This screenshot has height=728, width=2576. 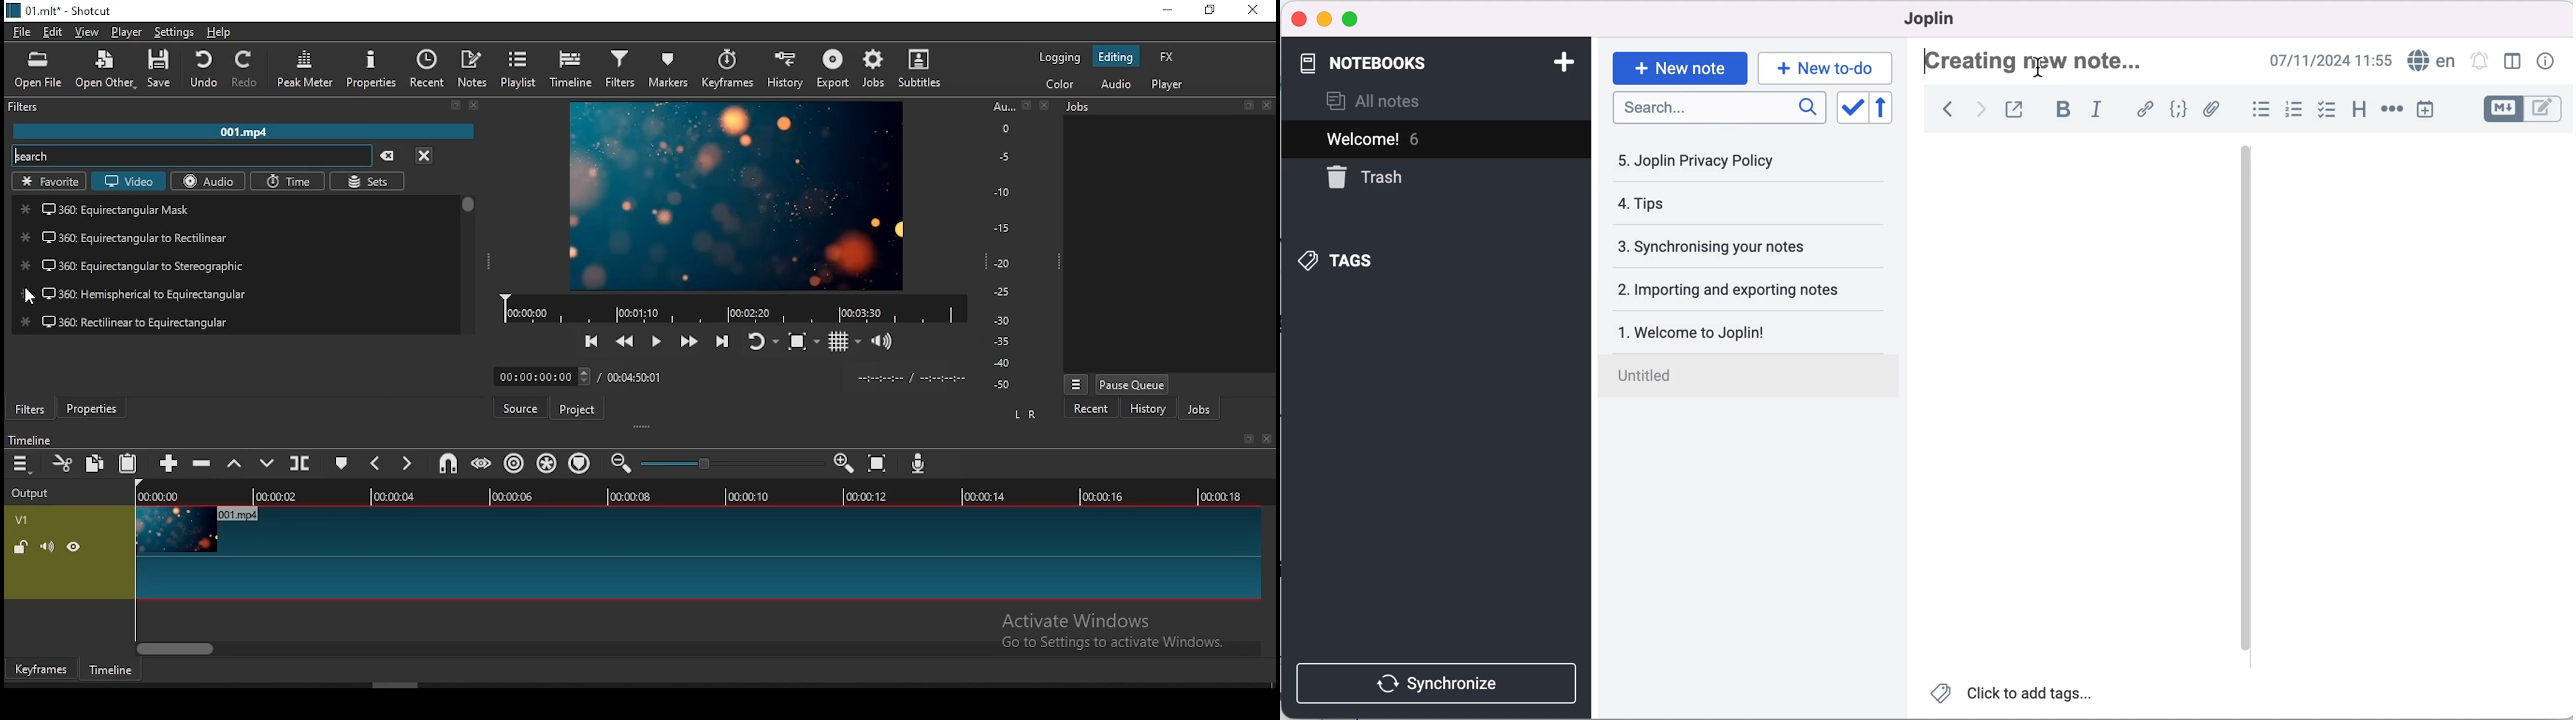 What do you see at coordinates (1246, 105) in the screenshot?
I see `fullscreen` at bounding box center [1246, 105].